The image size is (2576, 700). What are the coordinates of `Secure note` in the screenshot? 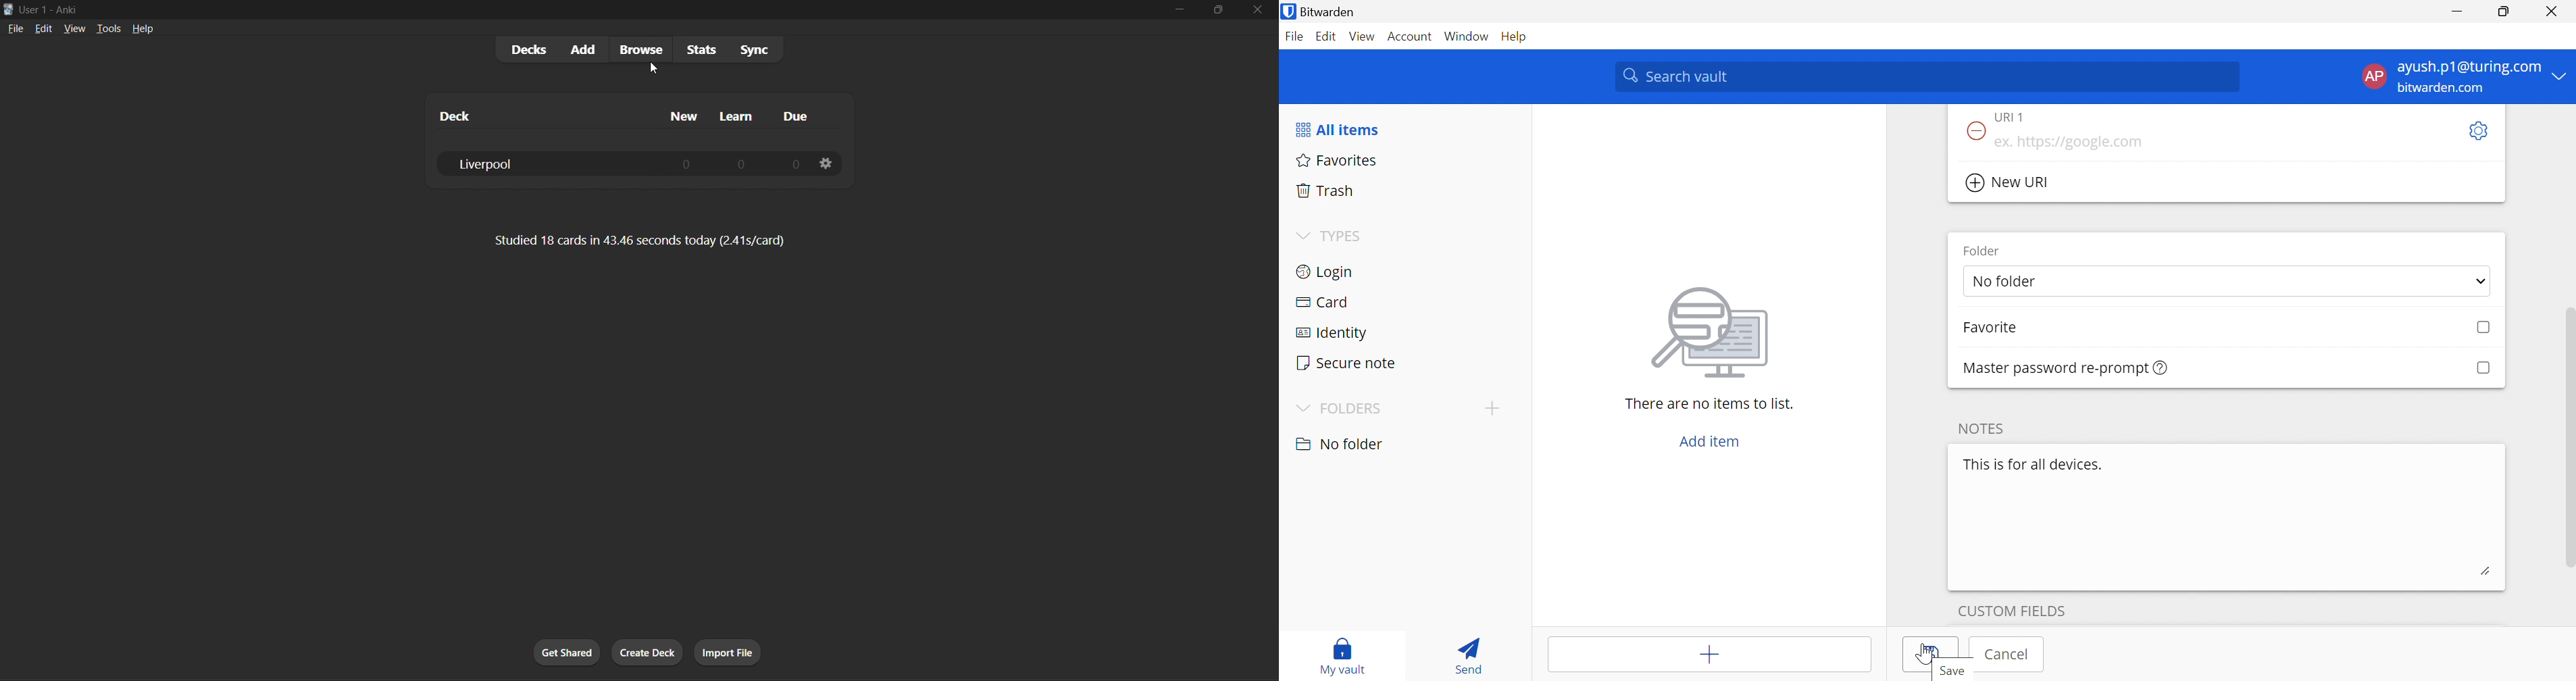 It's located at (1345, 364).